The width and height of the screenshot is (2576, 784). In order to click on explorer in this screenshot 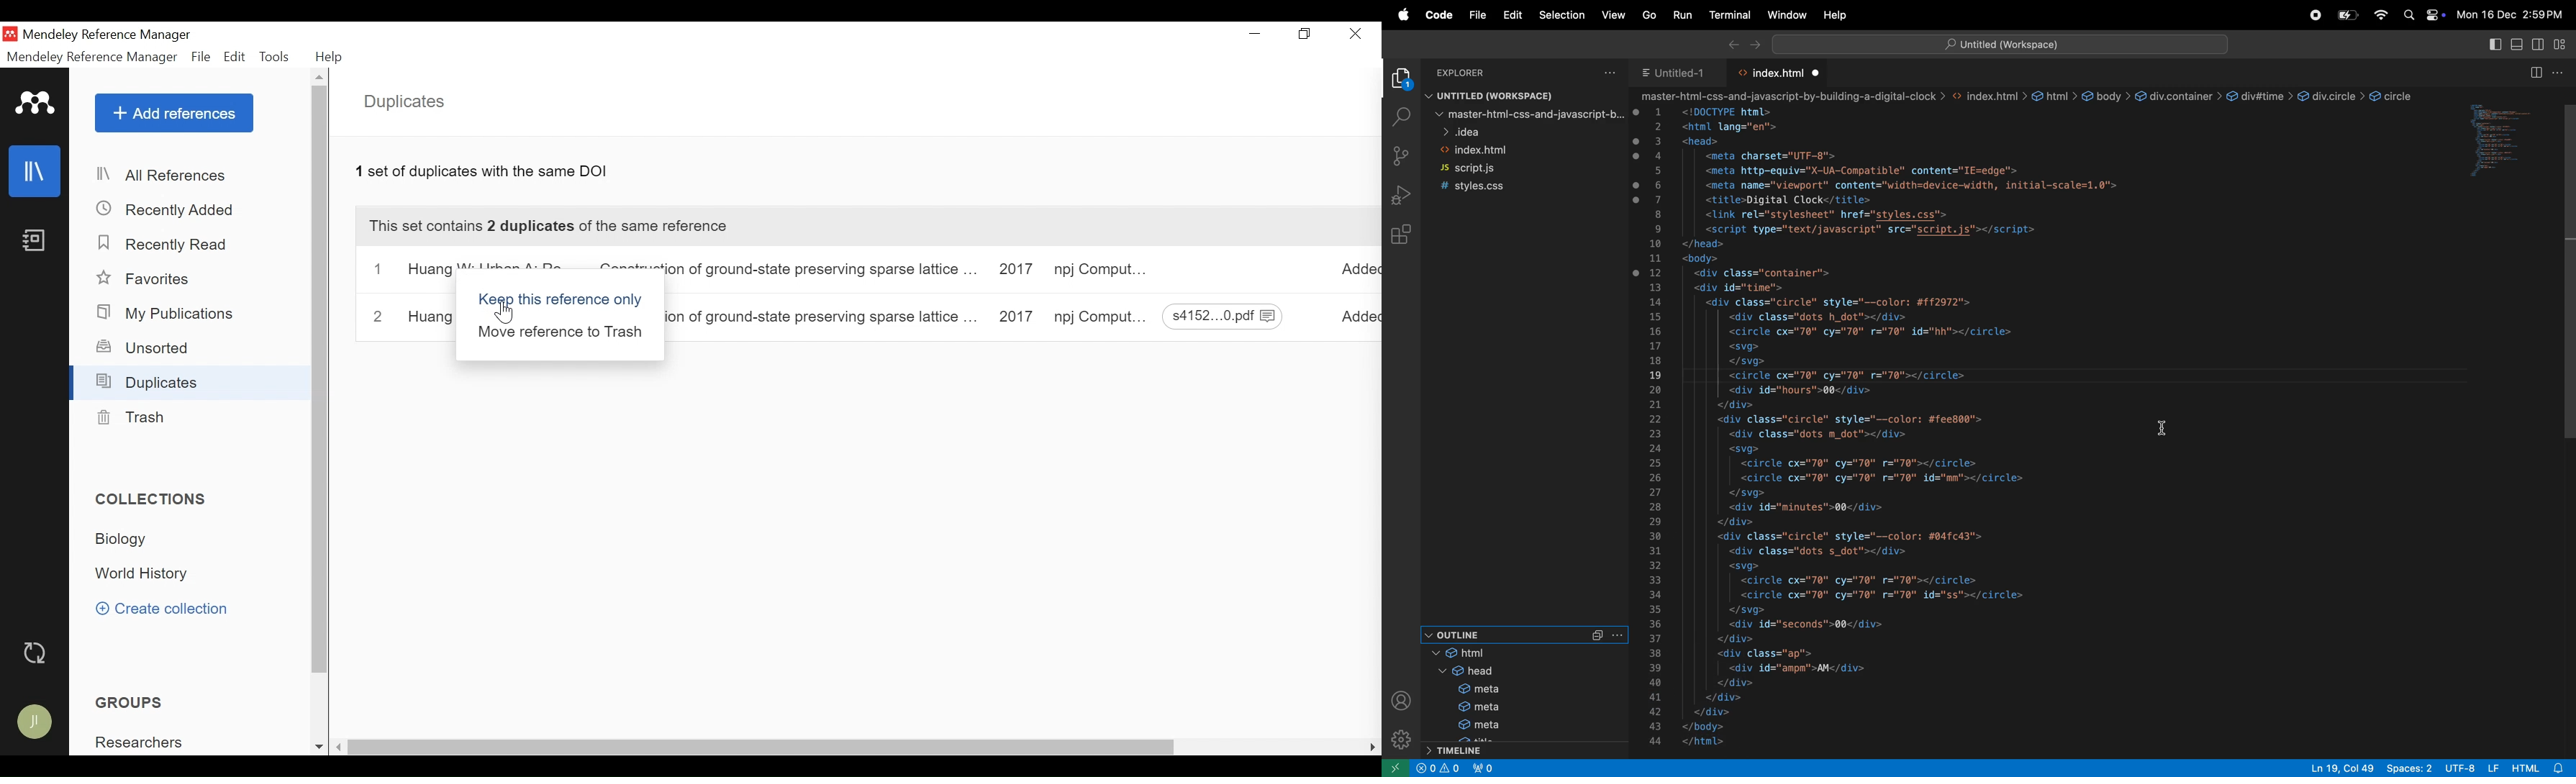, I will do `click(1401, 80)`.